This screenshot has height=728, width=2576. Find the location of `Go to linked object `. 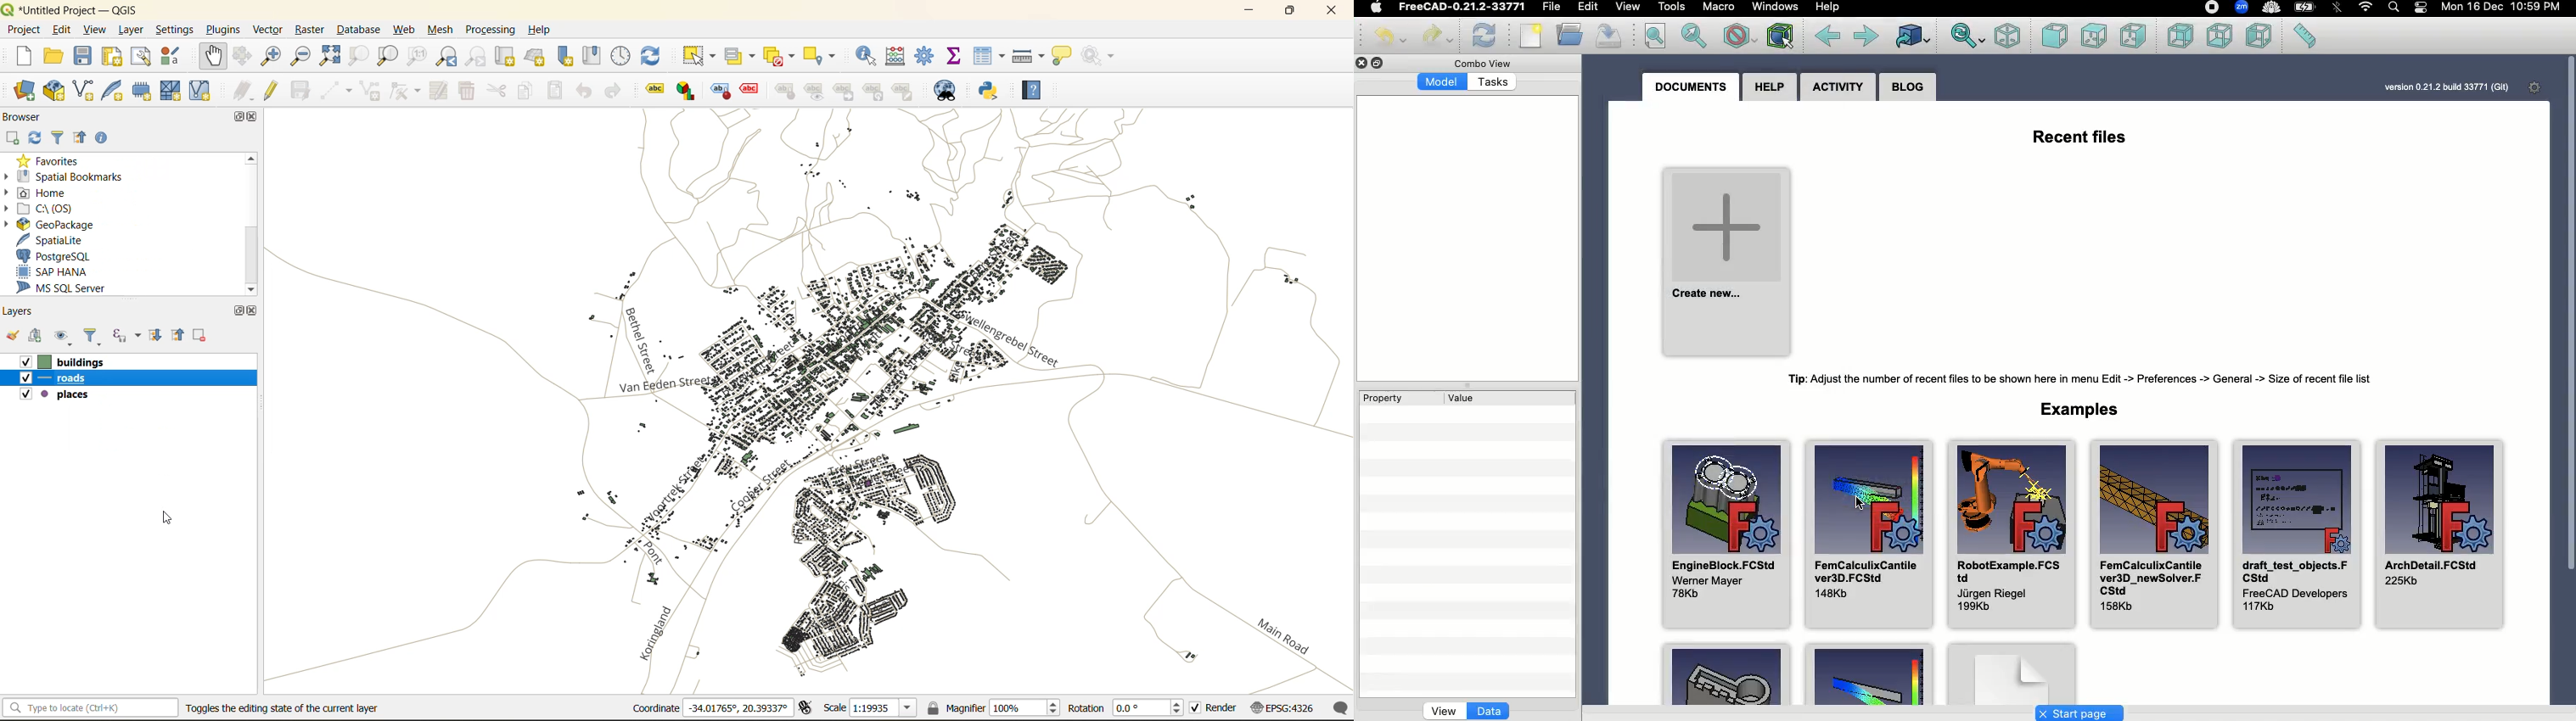

Go to linked object  is located at coordinates (1912, 37).